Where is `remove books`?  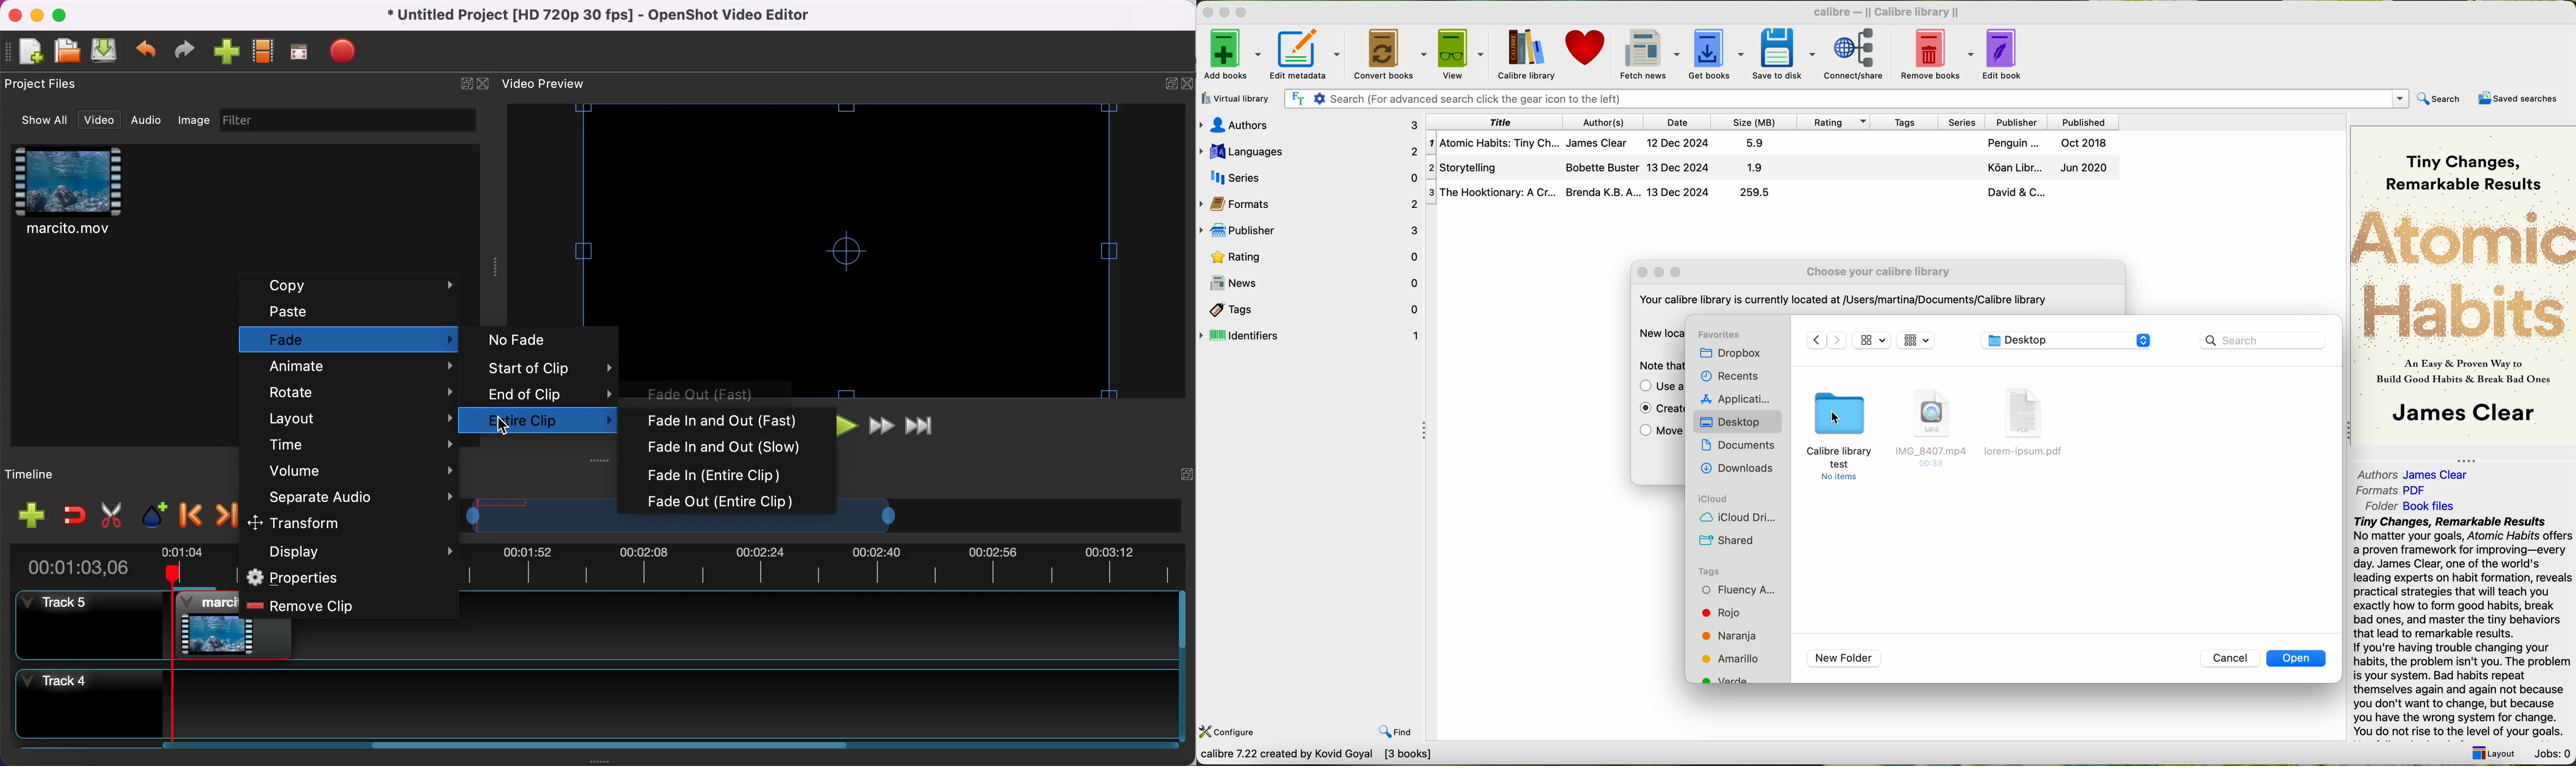
remove books is located at coordinates (1940, 53).